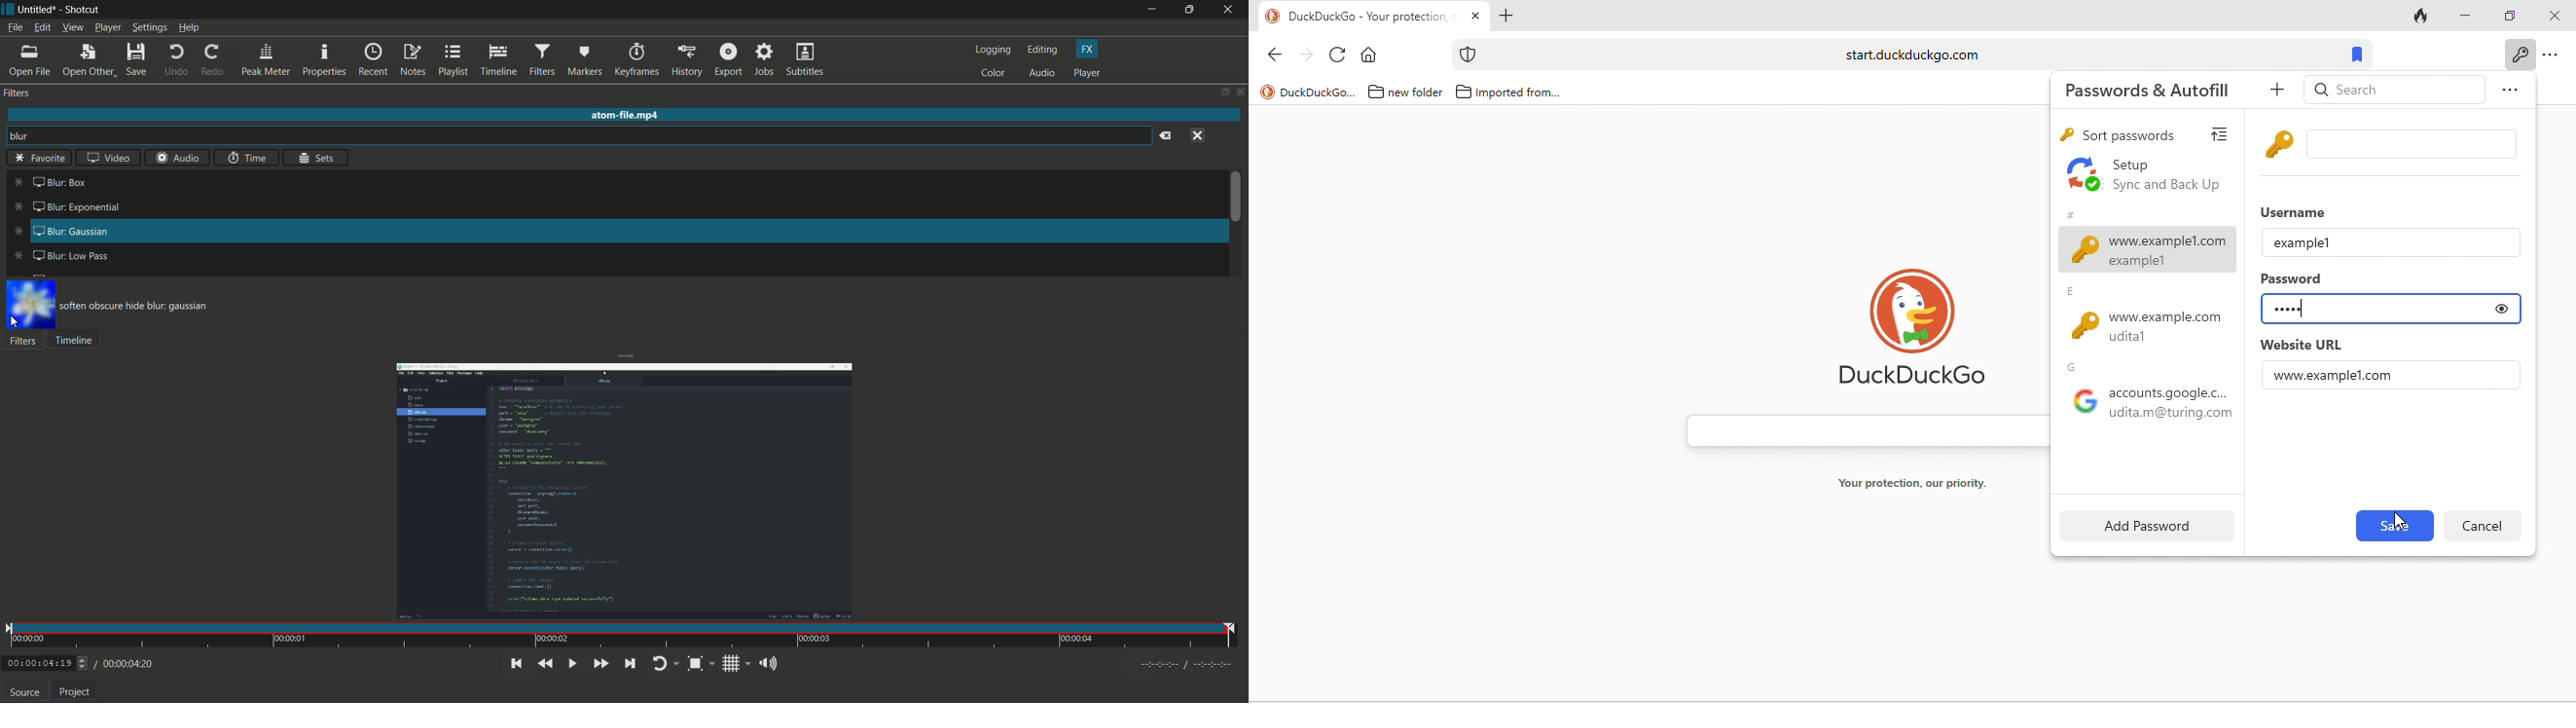 The image size is (2576, 728). I want to click on set up, so click(2146, 176).